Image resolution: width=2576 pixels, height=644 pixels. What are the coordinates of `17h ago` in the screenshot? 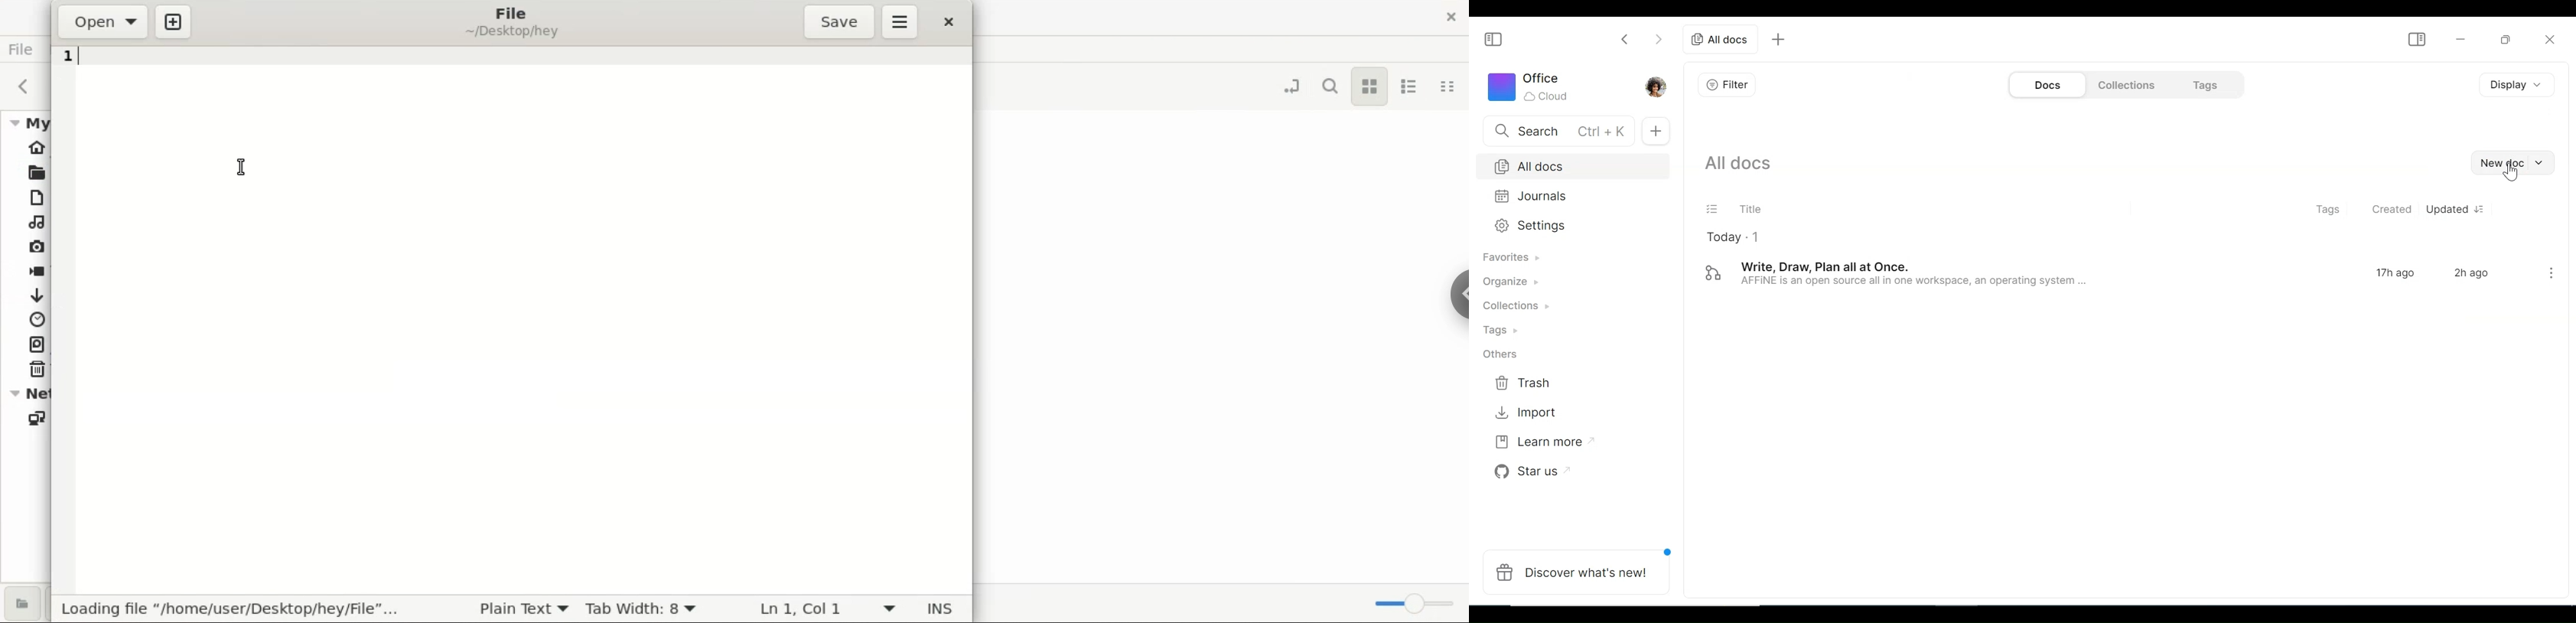 It's located at (2398, 274).